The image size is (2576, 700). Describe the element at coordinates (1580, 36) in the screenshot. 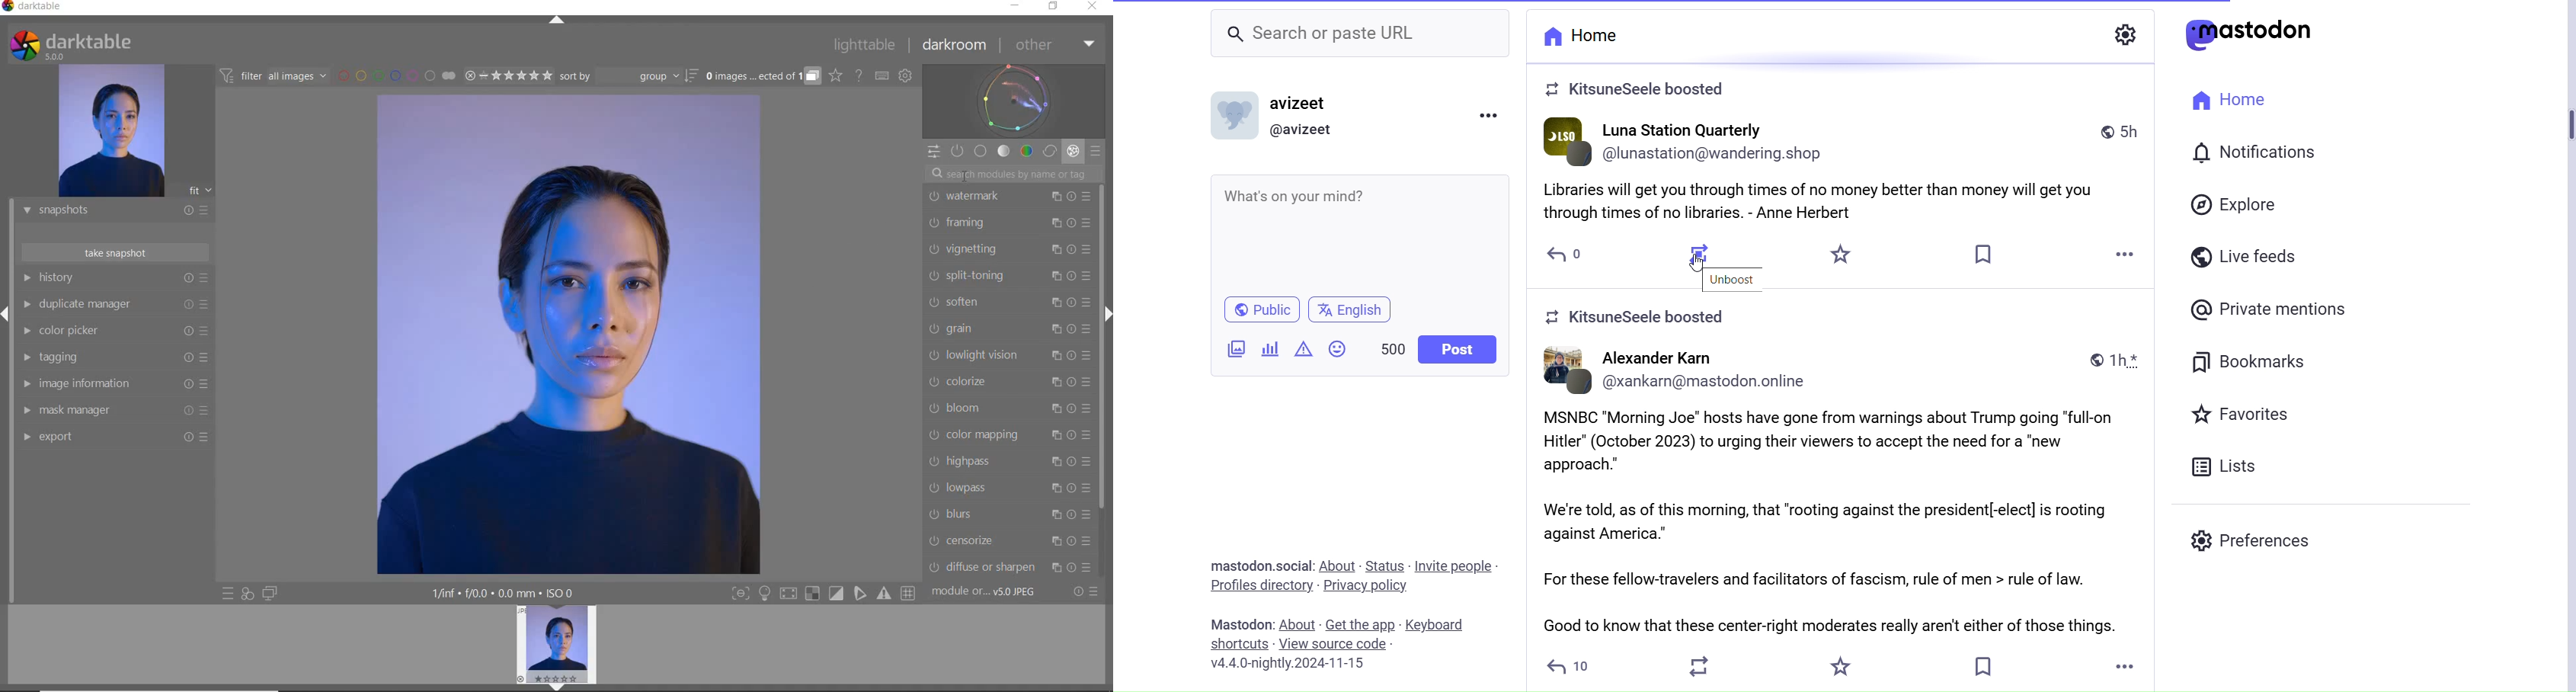

I see `Home` at that location.